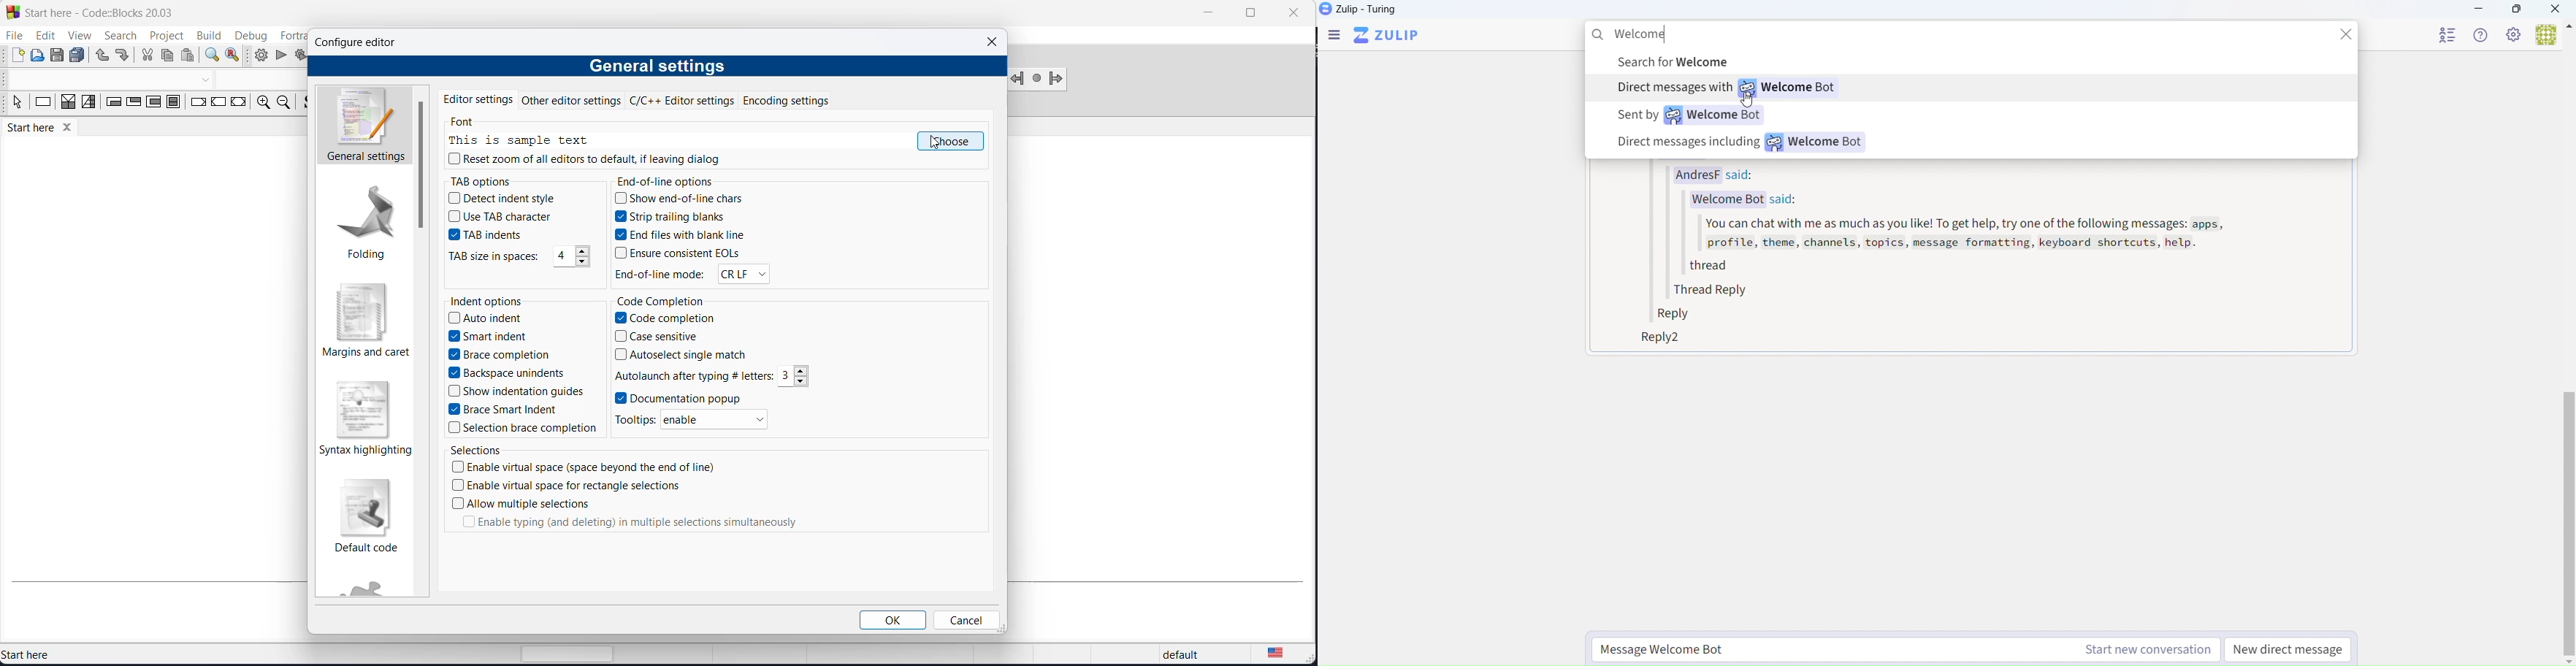  Describe the element at coordinates (289, 34) in the screenshot. I see `fortran` at that location.